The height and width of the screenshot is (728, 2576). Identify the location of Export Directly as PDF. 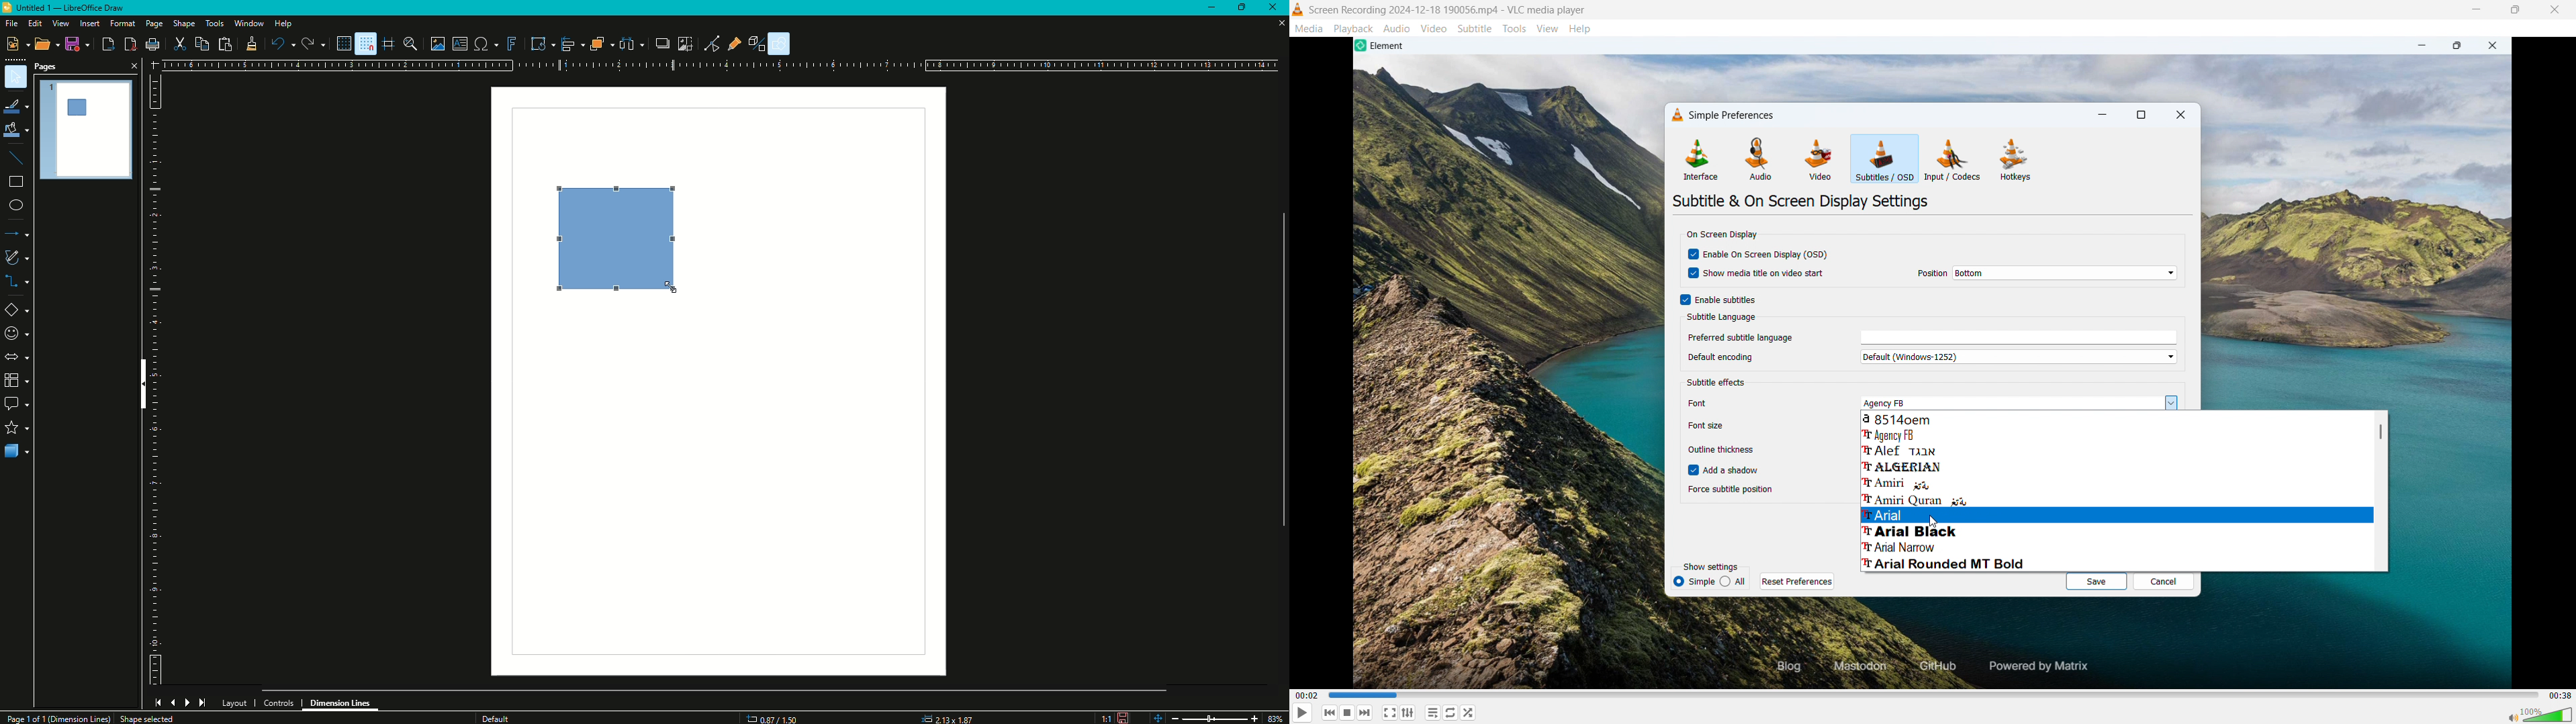
(129, 44).